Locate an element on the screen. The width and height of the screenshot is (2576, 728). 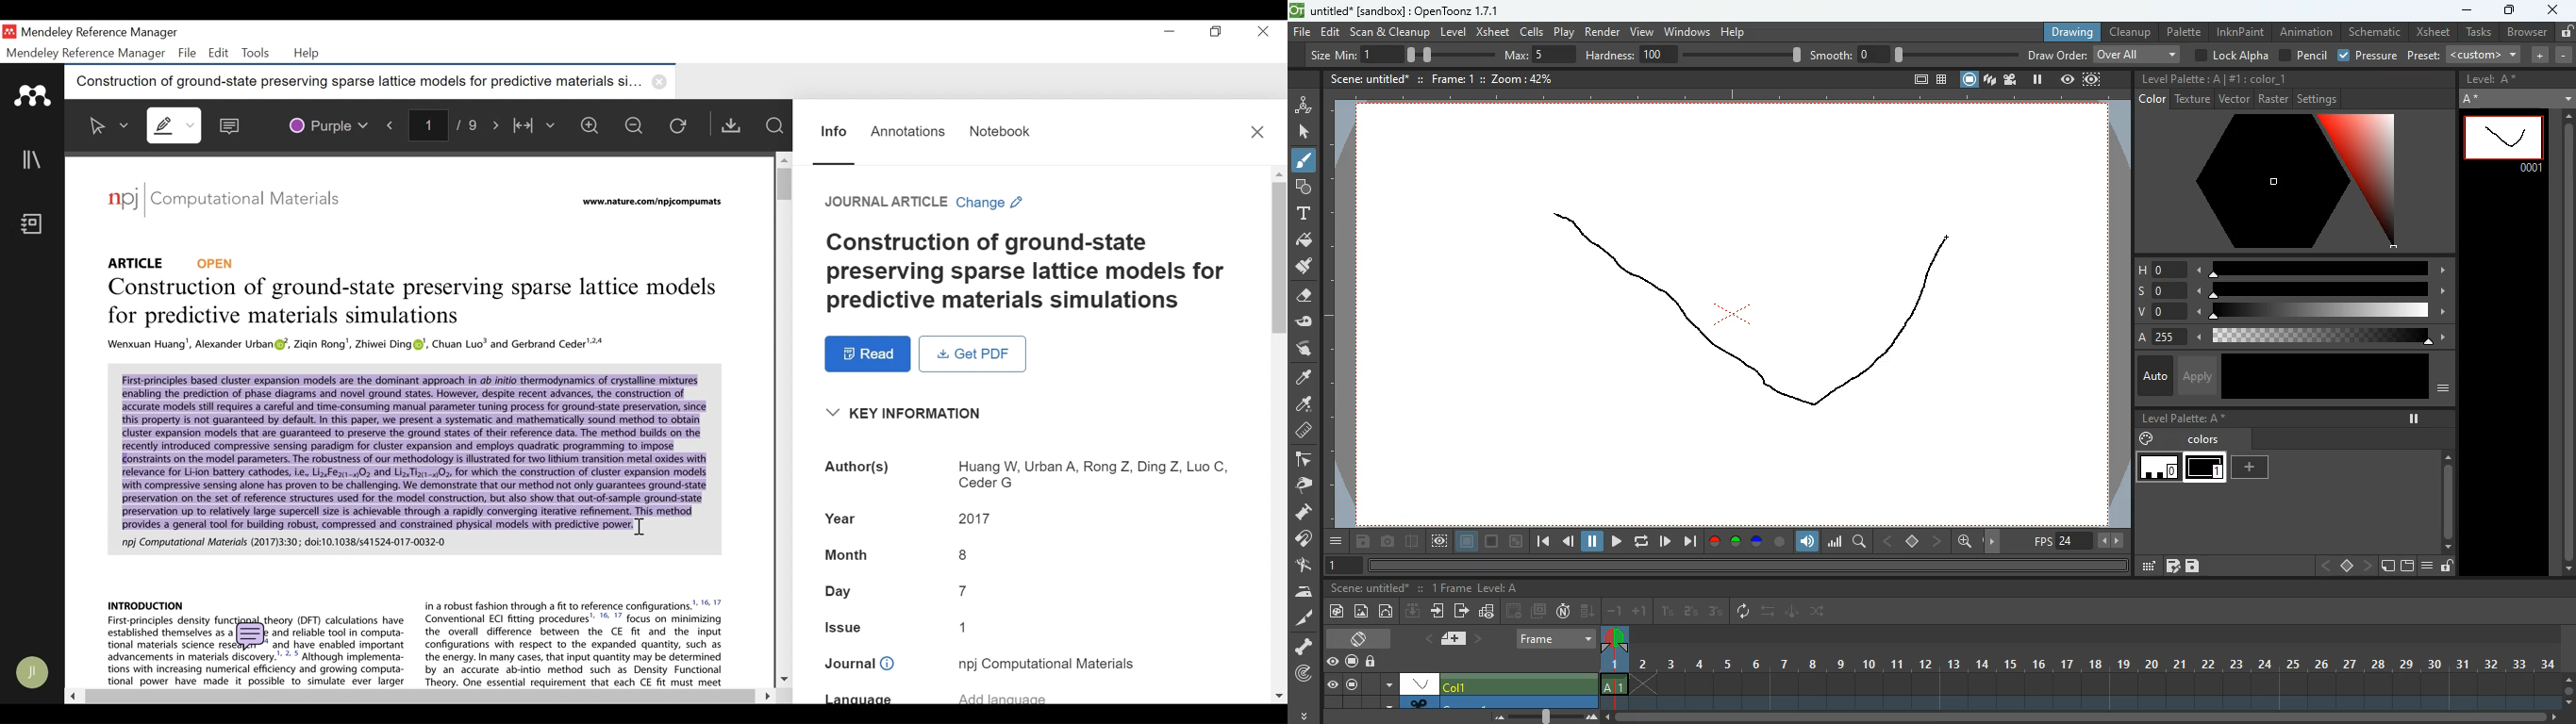
Read is located at coordinates (869, 354).